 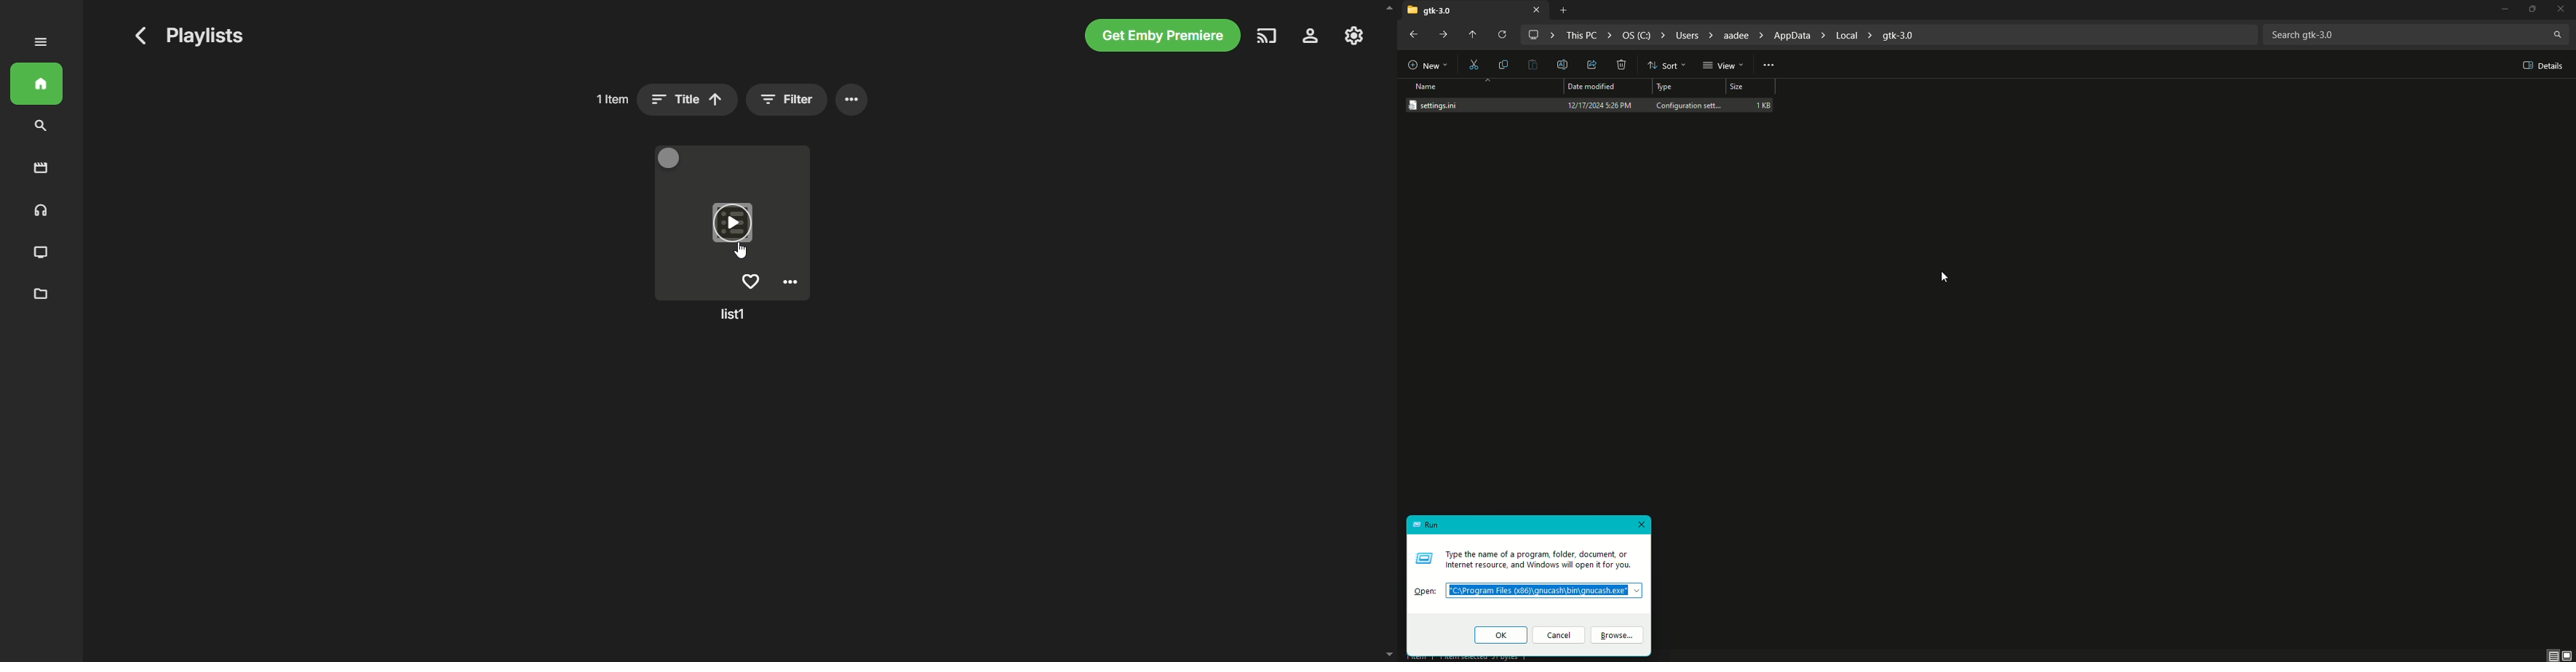 What do you see at coordinates (2561, 655) in the screenshot?
I see `Thumbnail view` at bounding box center [2561, 655].